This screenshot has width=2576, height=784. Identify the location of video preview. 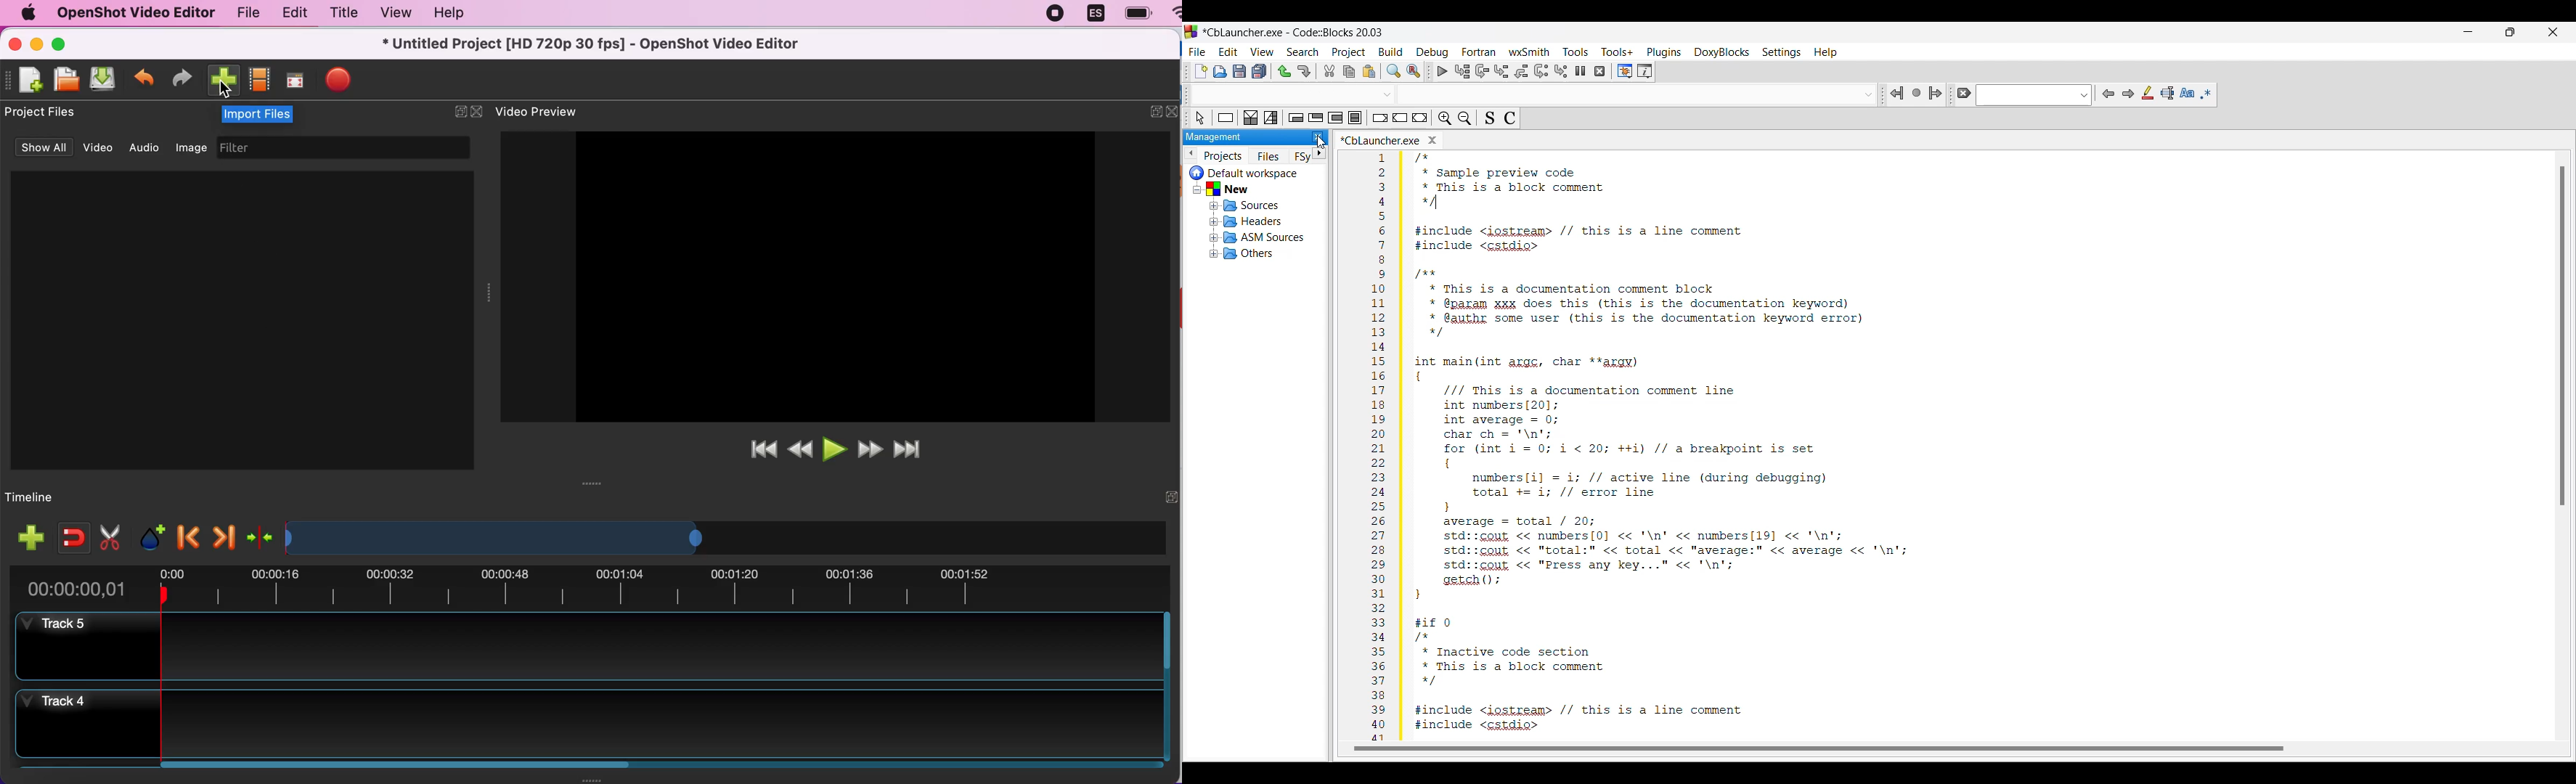
(555, 110).